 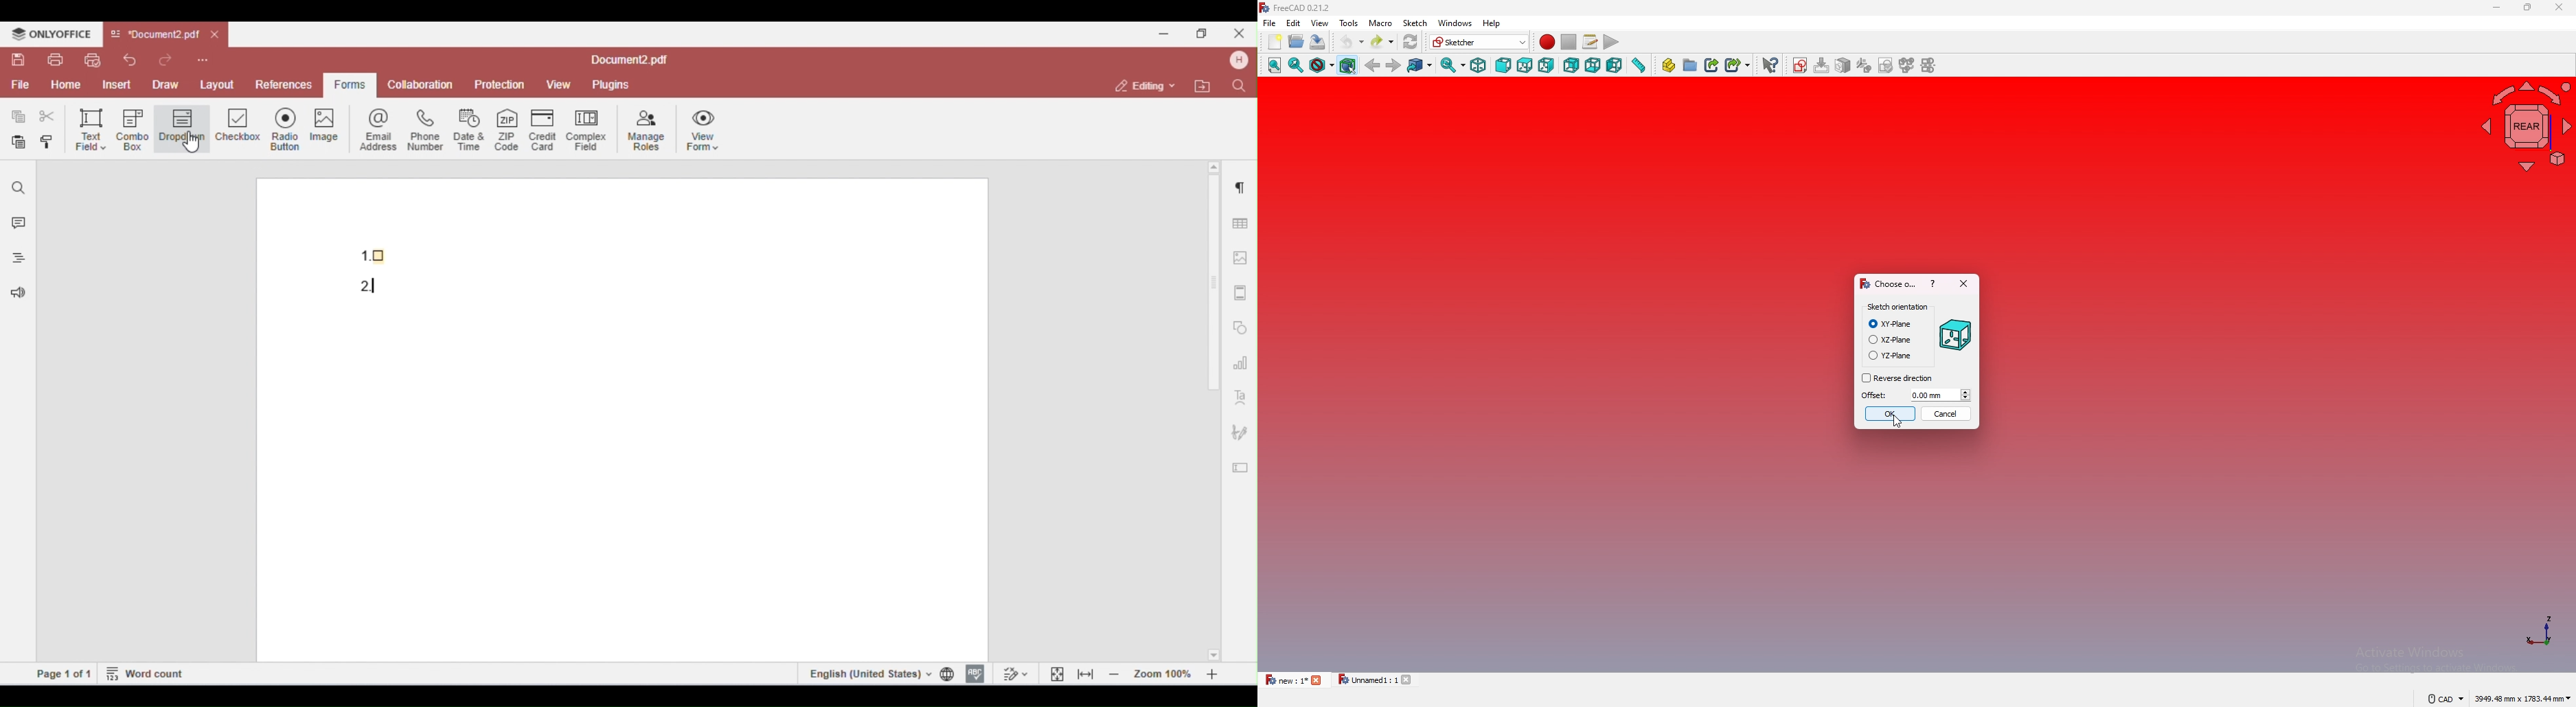 I want to click on reverse direction, so click(x=1897, y=378).